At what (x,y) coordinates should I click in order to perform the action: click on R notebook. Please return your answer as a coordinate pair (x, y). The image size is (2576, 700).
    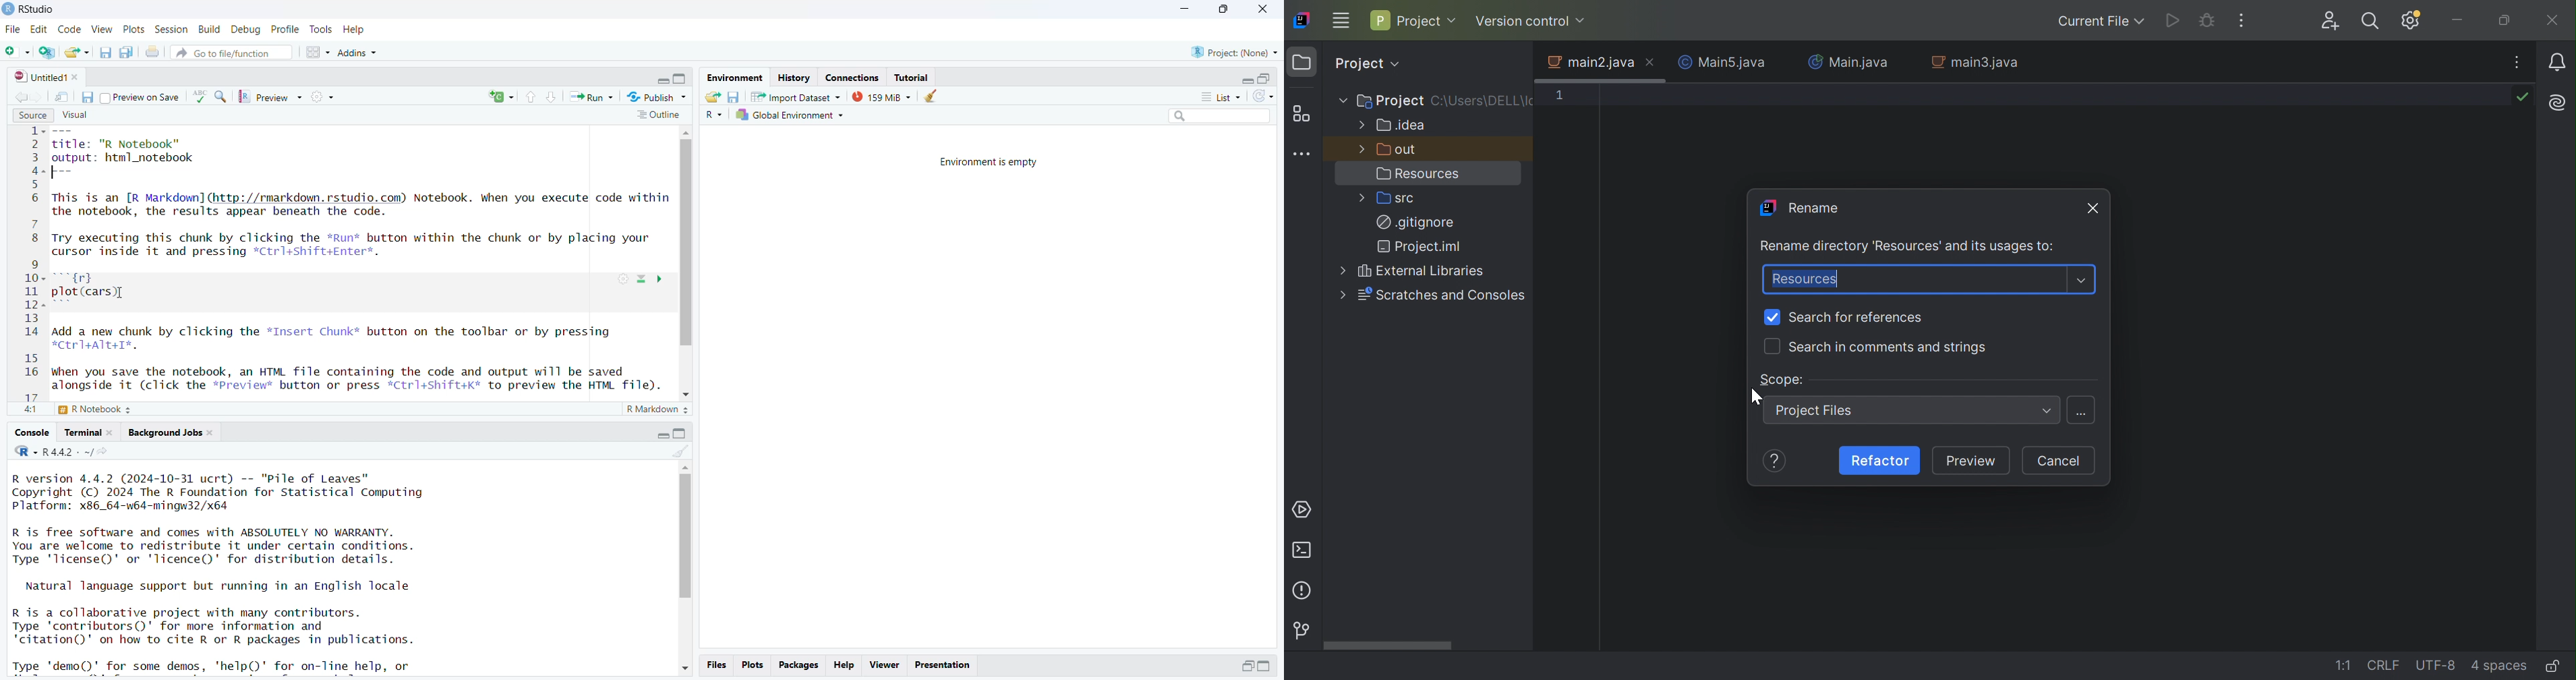
    Looking at the image, I should click on (95, 408).